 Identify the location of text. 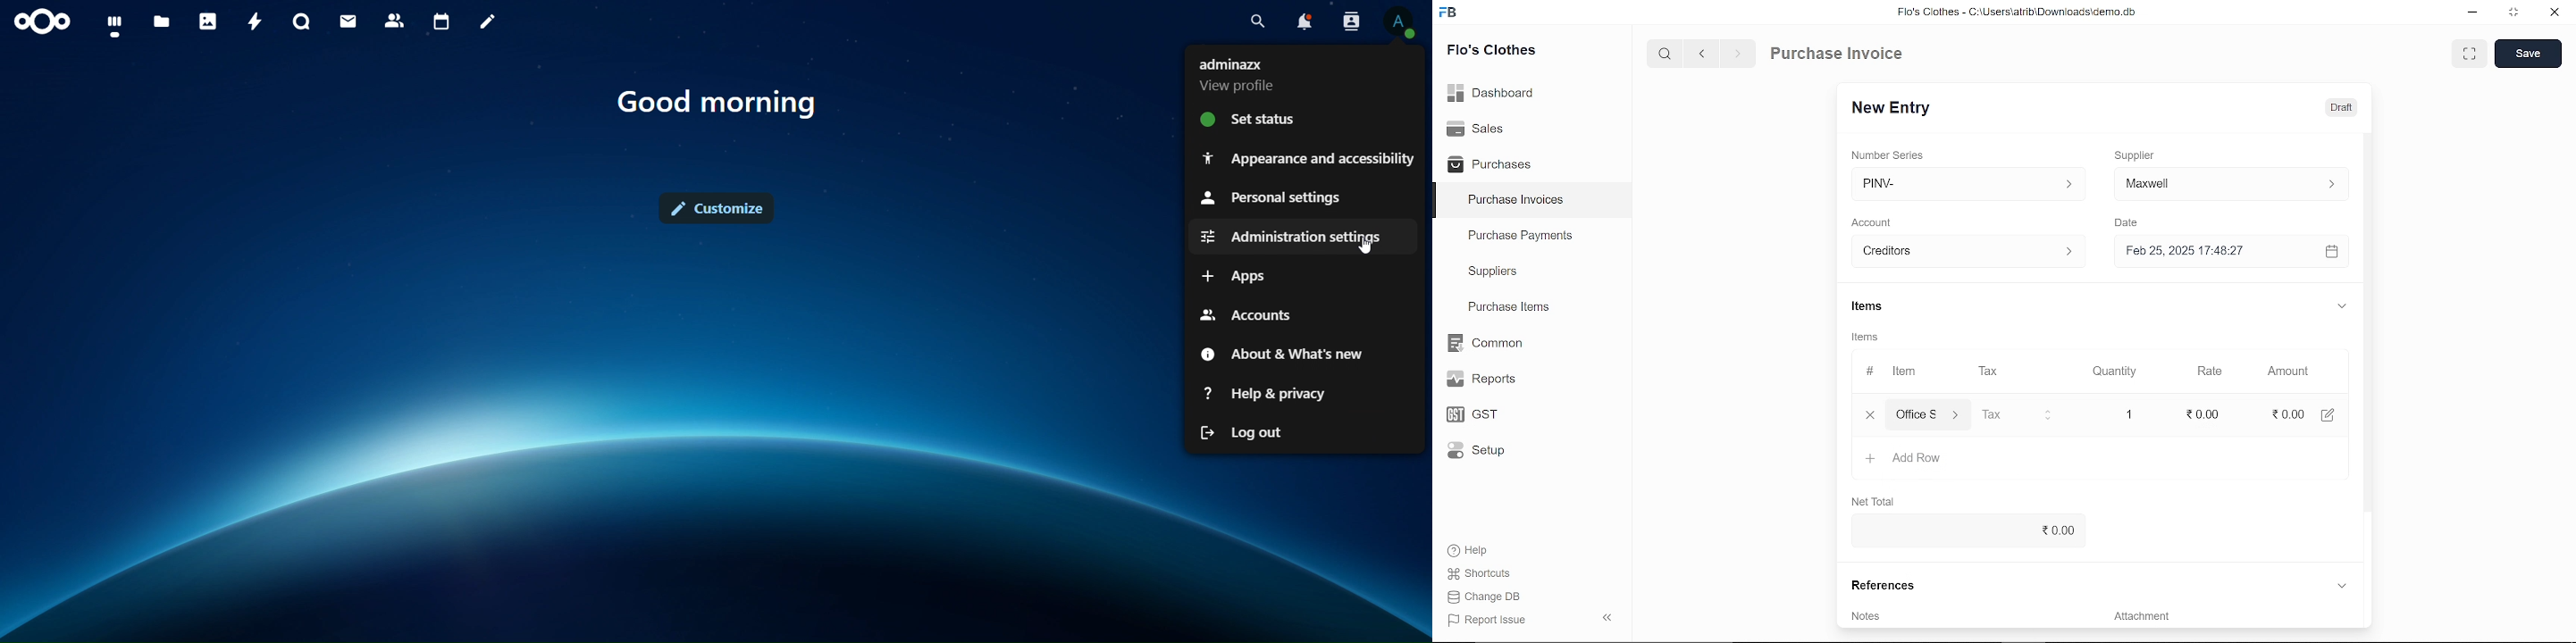
(727, 102).